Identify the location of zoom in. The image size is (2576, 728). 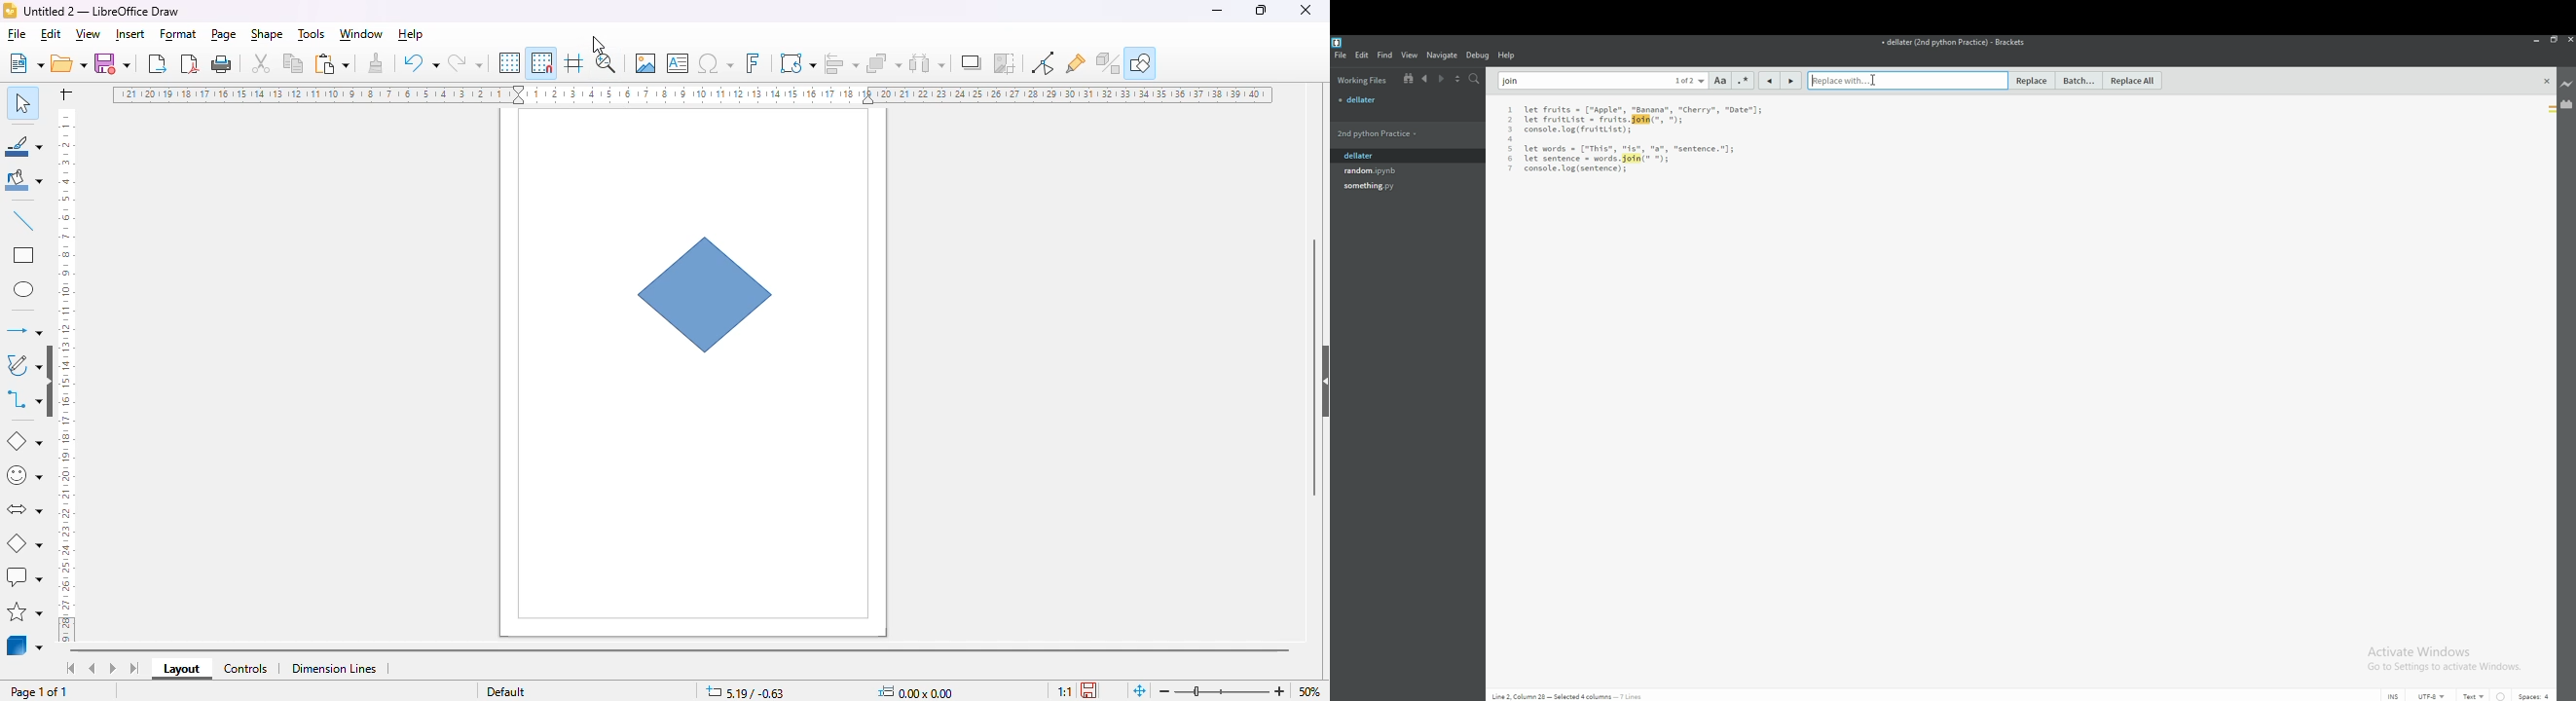
(1279, 690).